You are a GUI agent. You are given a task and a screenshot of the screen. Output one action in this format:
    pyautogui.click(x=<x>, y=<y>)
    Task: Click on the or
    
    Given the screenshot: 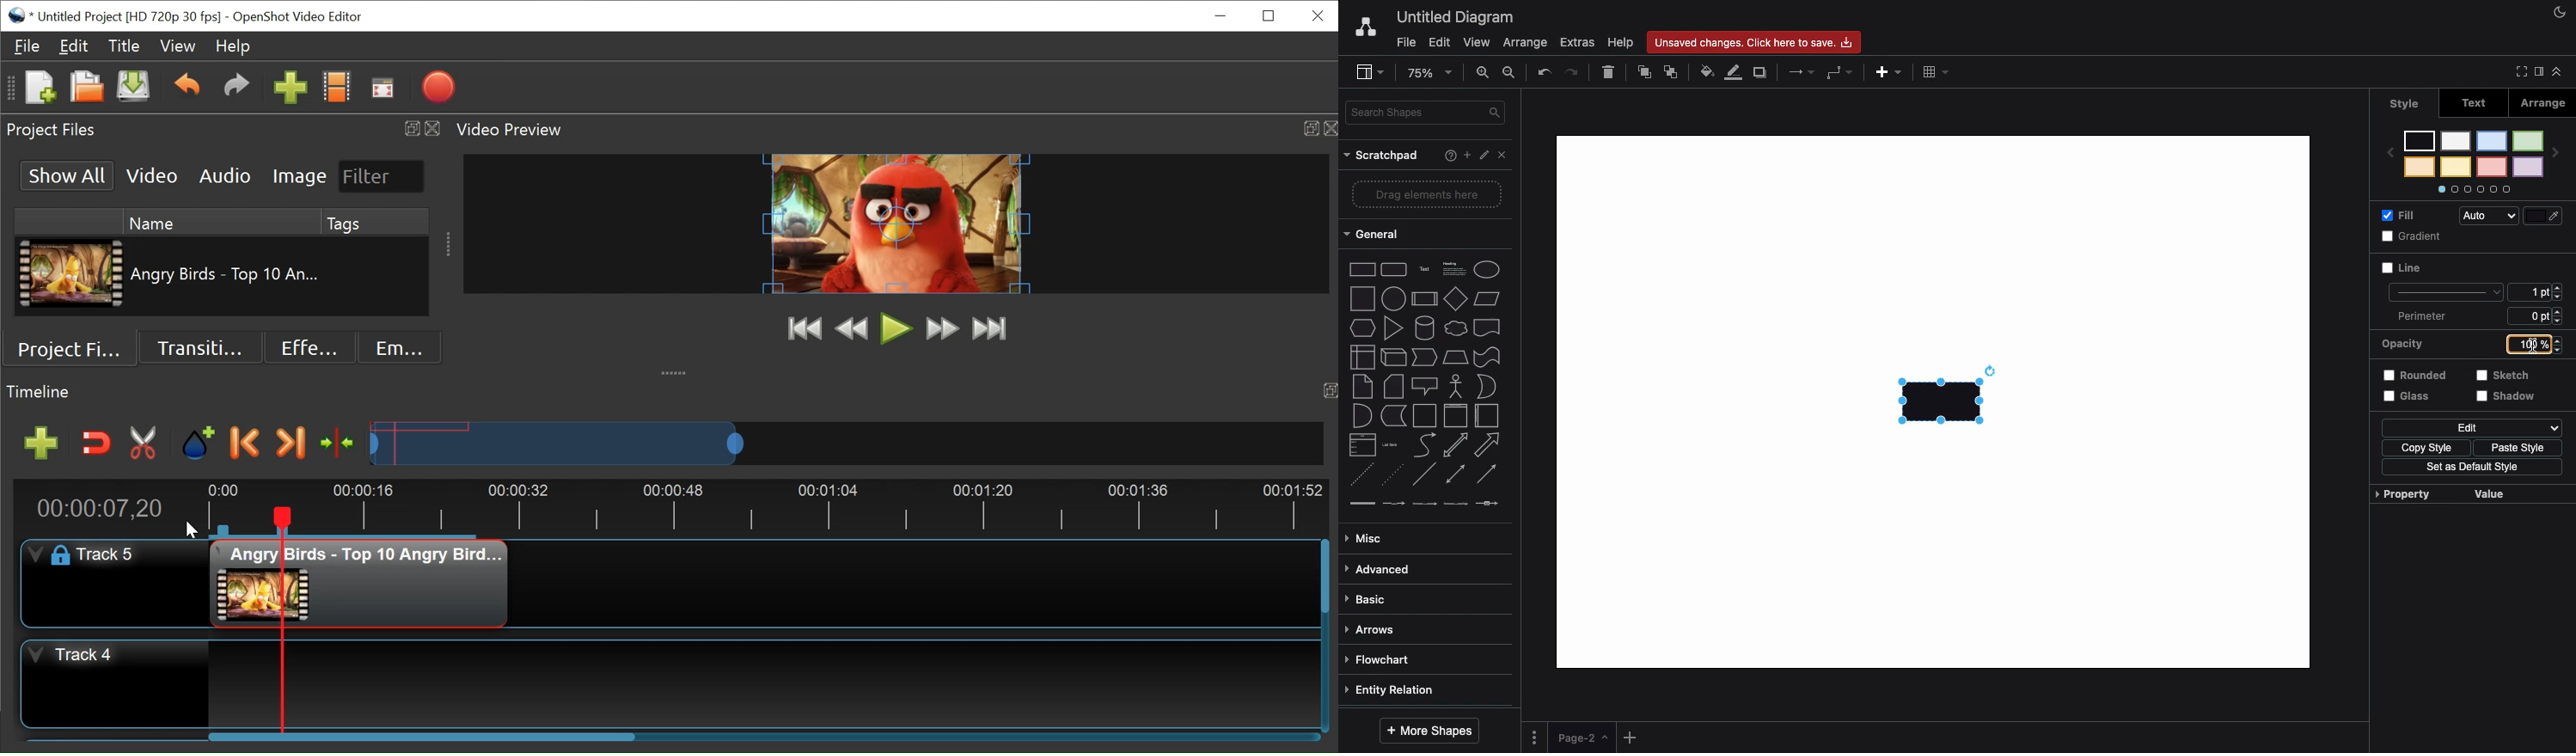 What is the action you would take?
    pyautogui.click(x=1490, y=386)
    